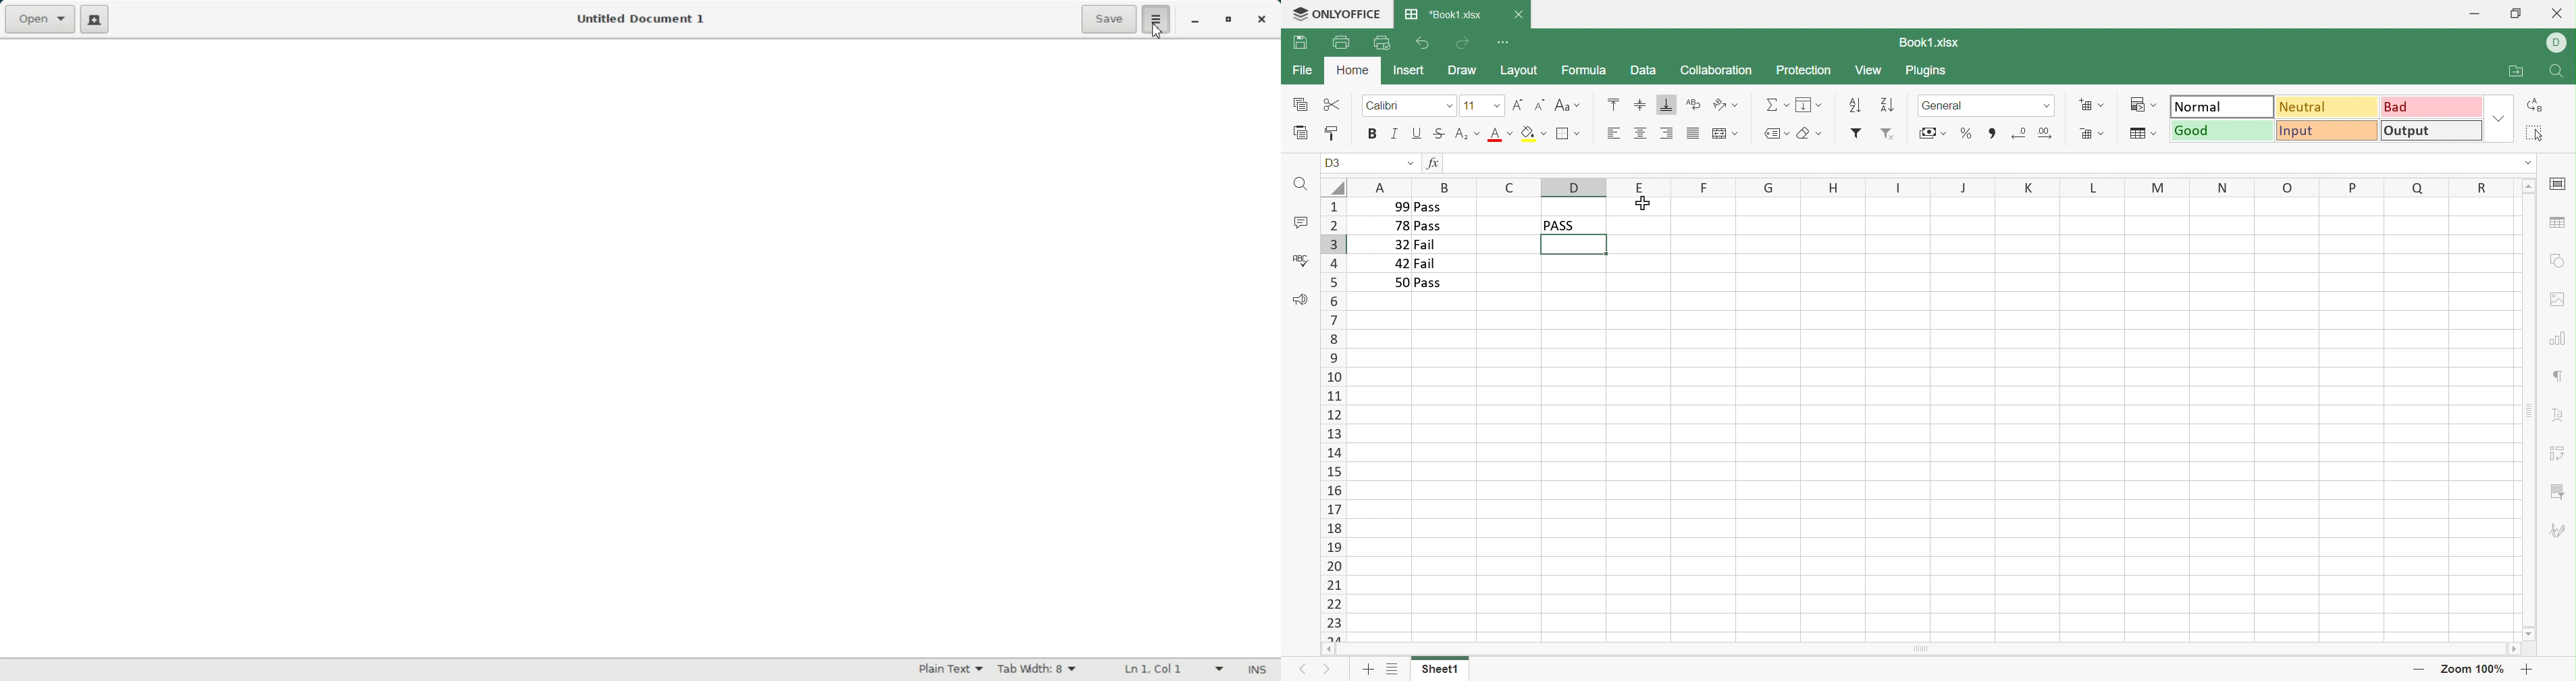  I want to click on Justified, so click(1691, 134).